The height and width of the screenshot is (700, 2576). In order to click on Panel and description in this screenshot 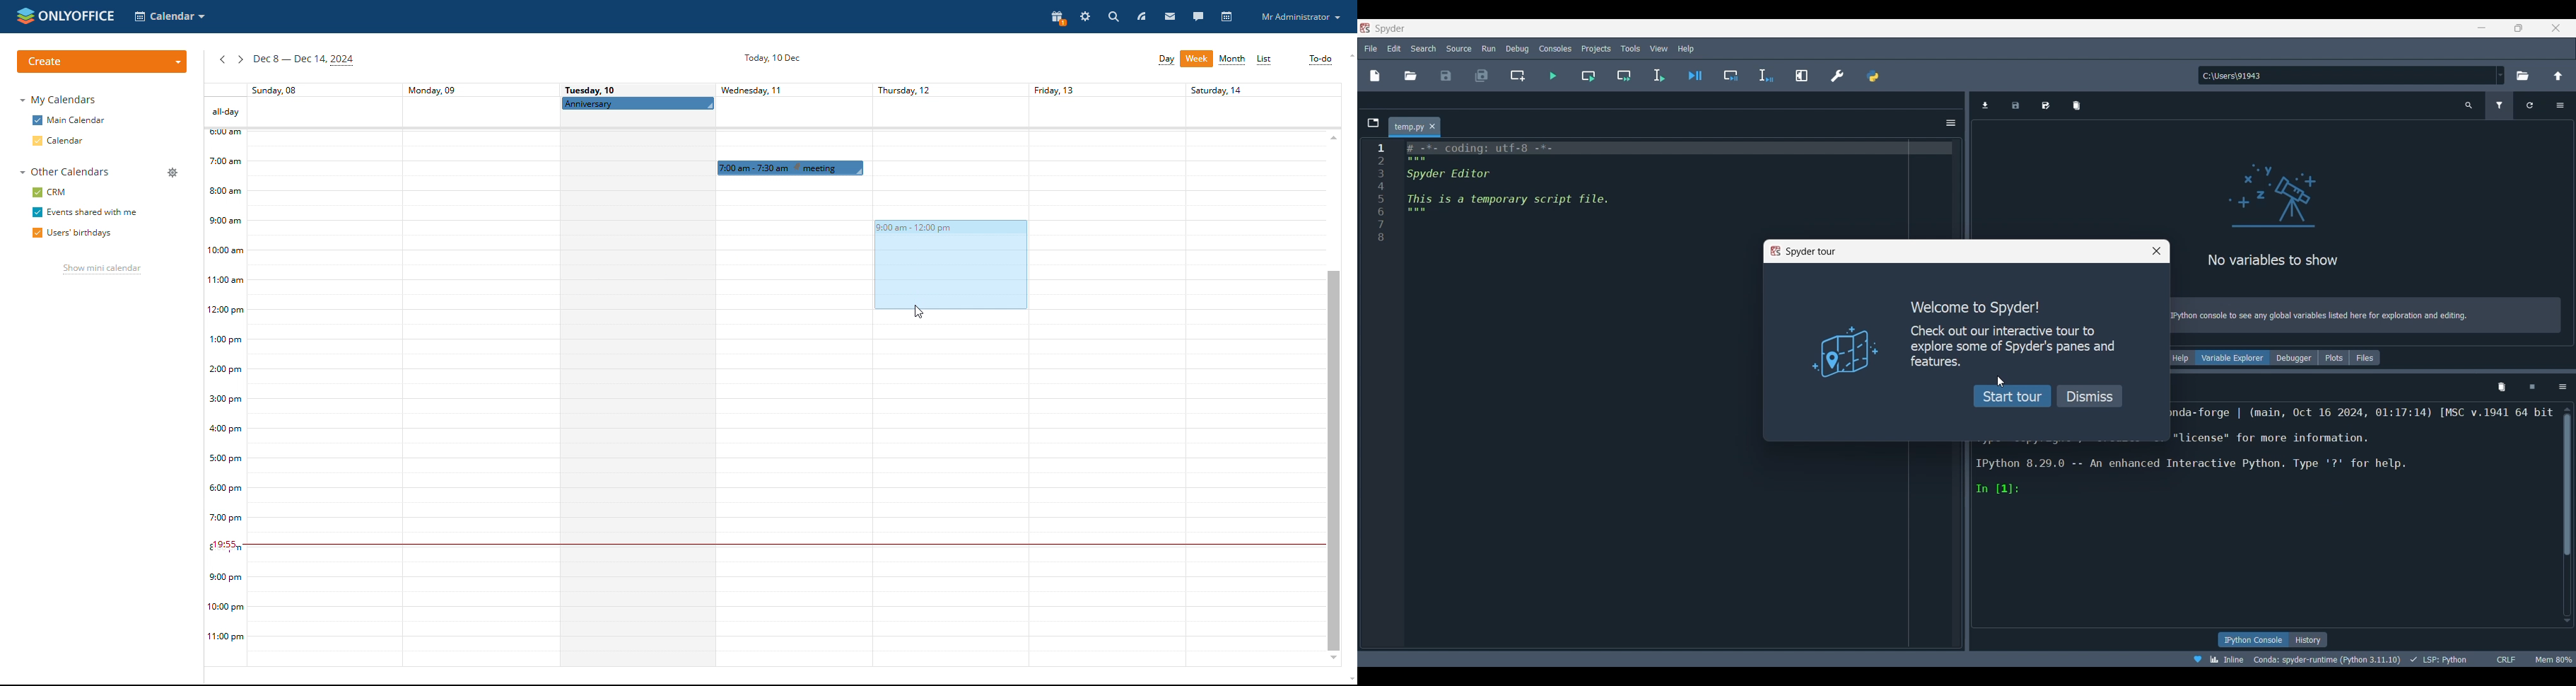, I will do `click(2267, 519)`.